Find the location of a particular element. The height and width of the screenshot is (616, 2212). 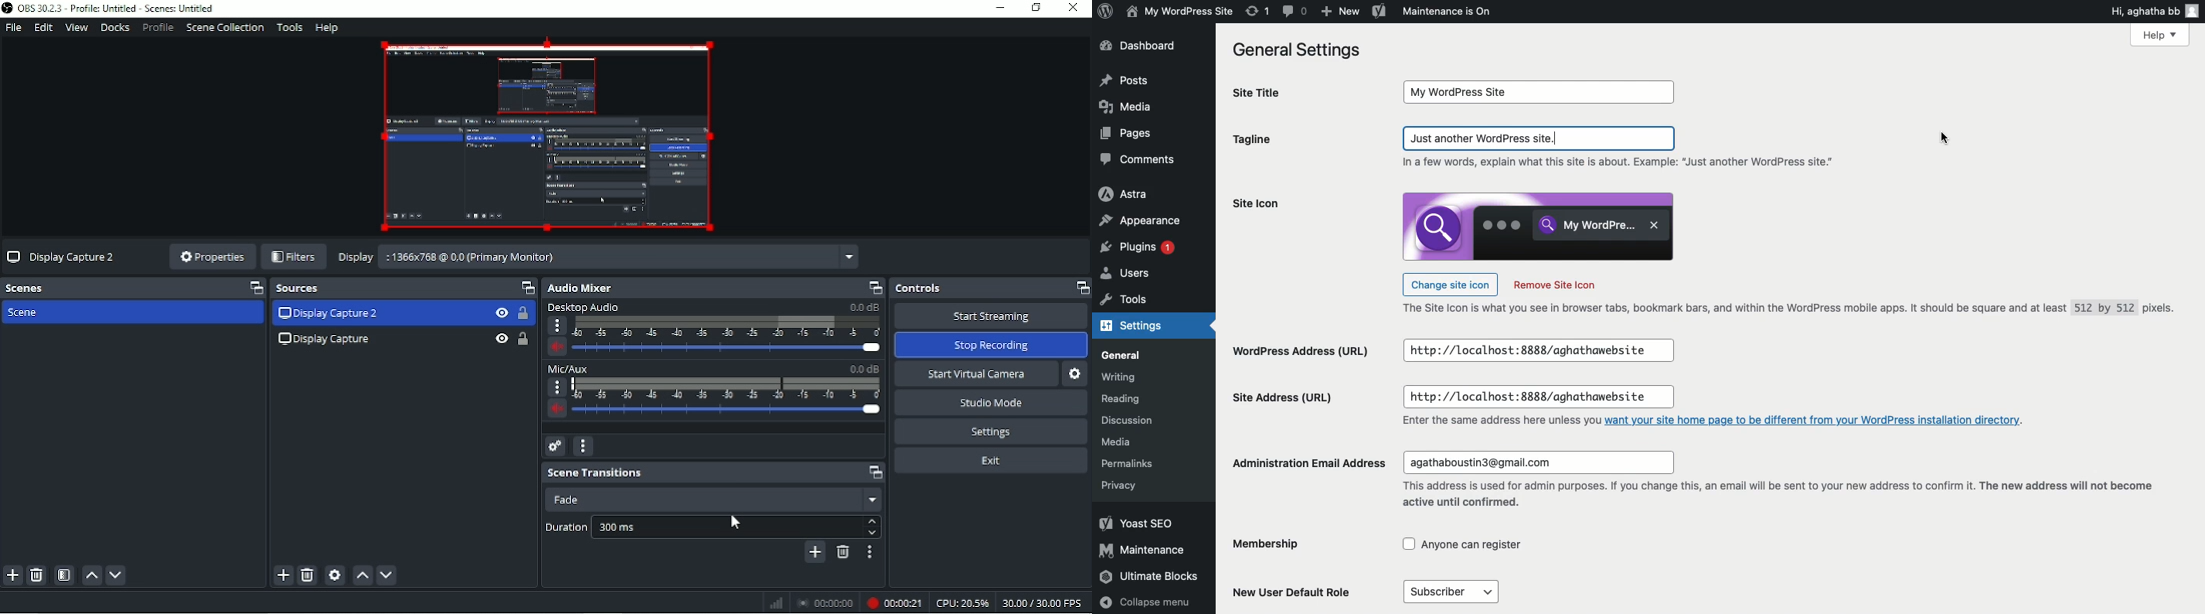

Remove selected scene is located at coordinates (37, 575).